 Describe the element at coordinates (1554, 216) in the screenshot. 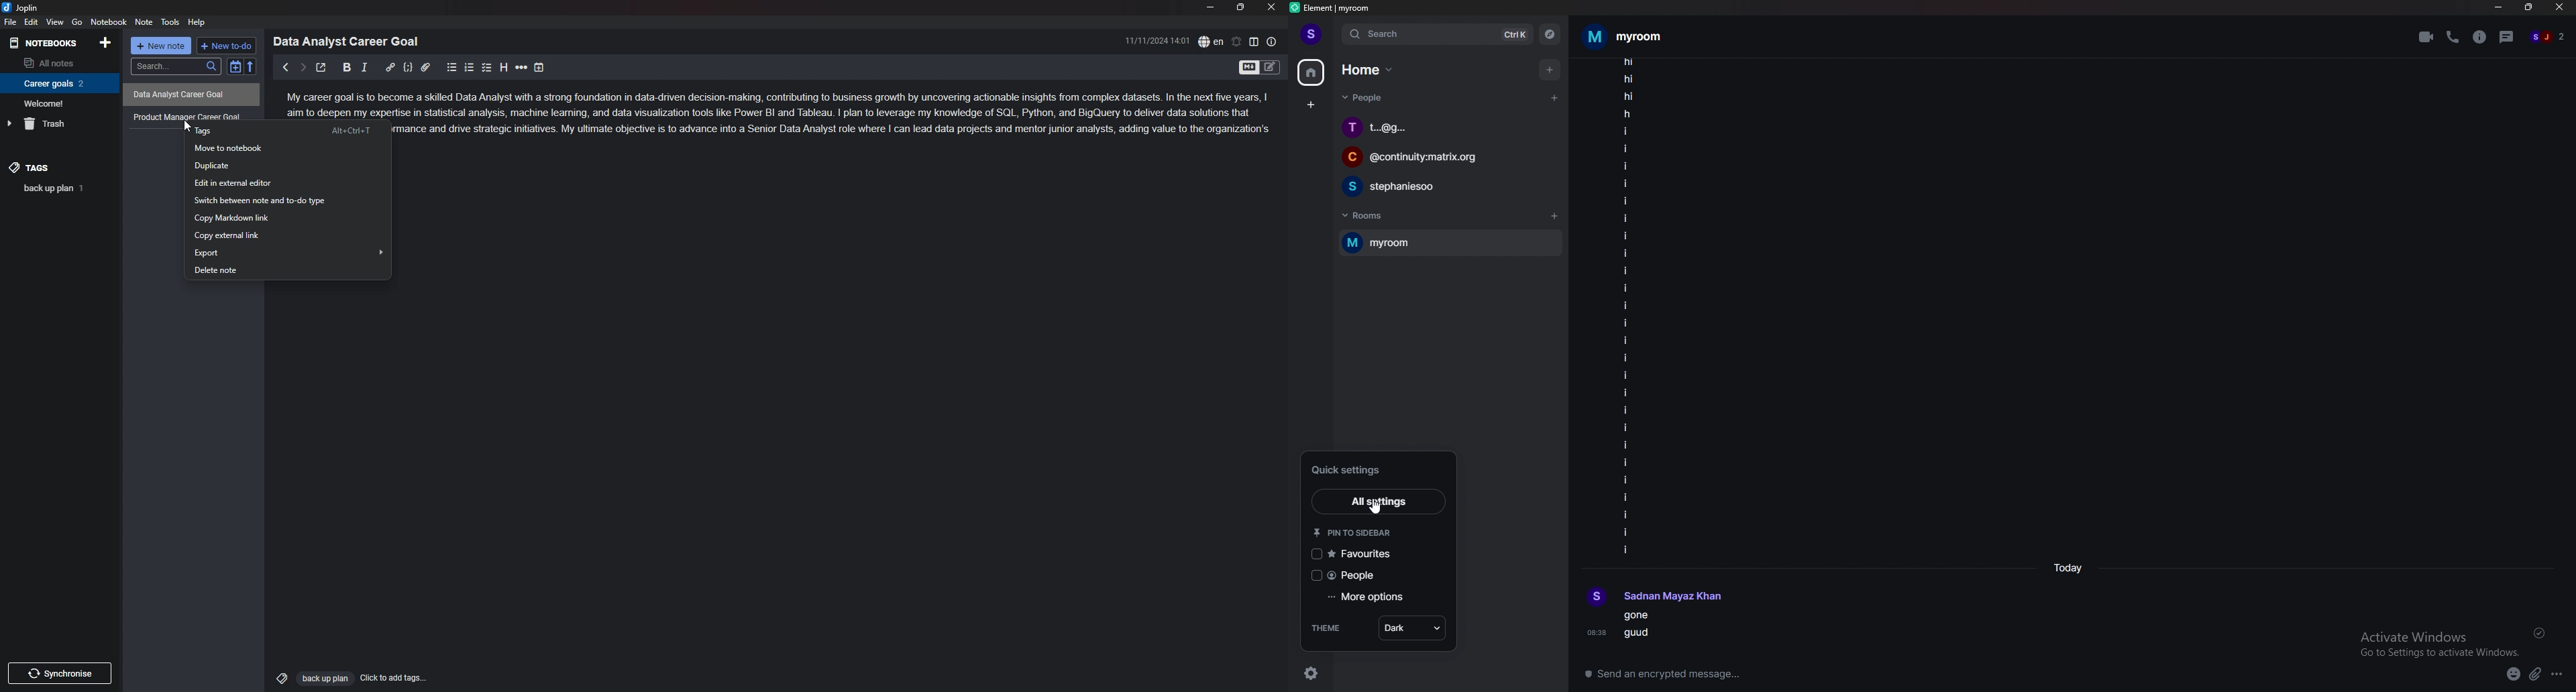

I see `add room` at that location.